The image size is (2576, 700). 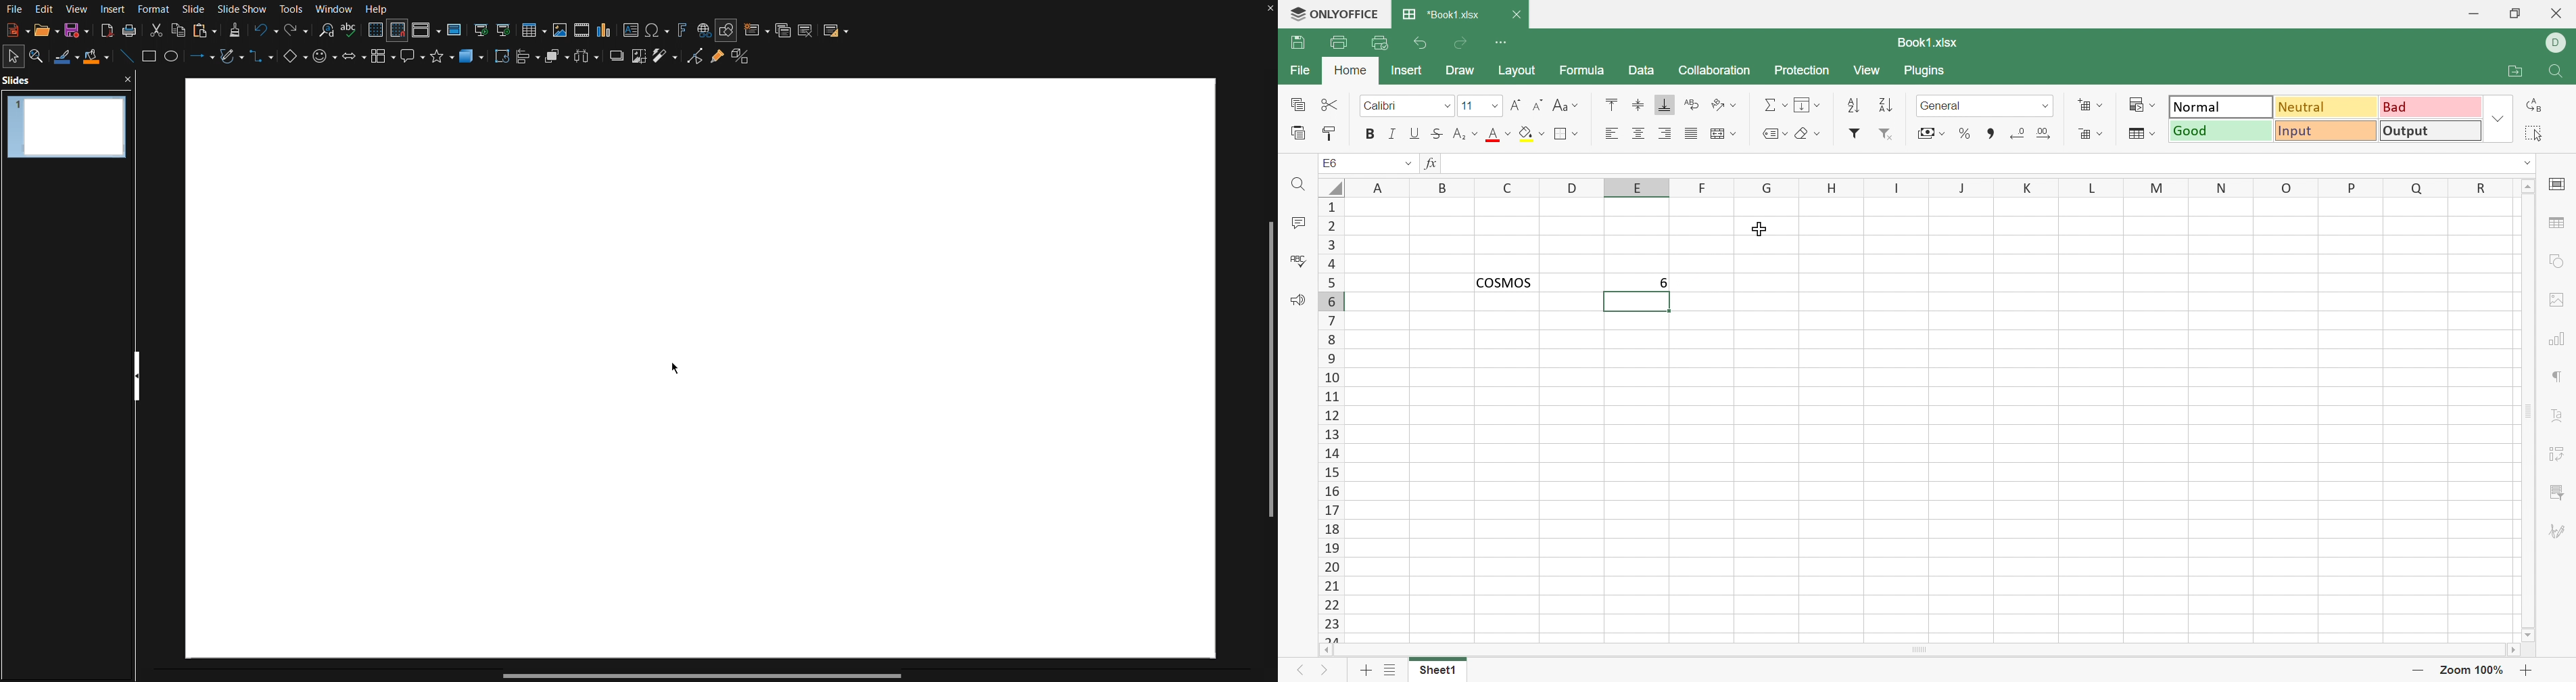 What do you see at coordinates (2556, 72) in the screenshot?
I see `Find` at bounding box center [2556, 72].